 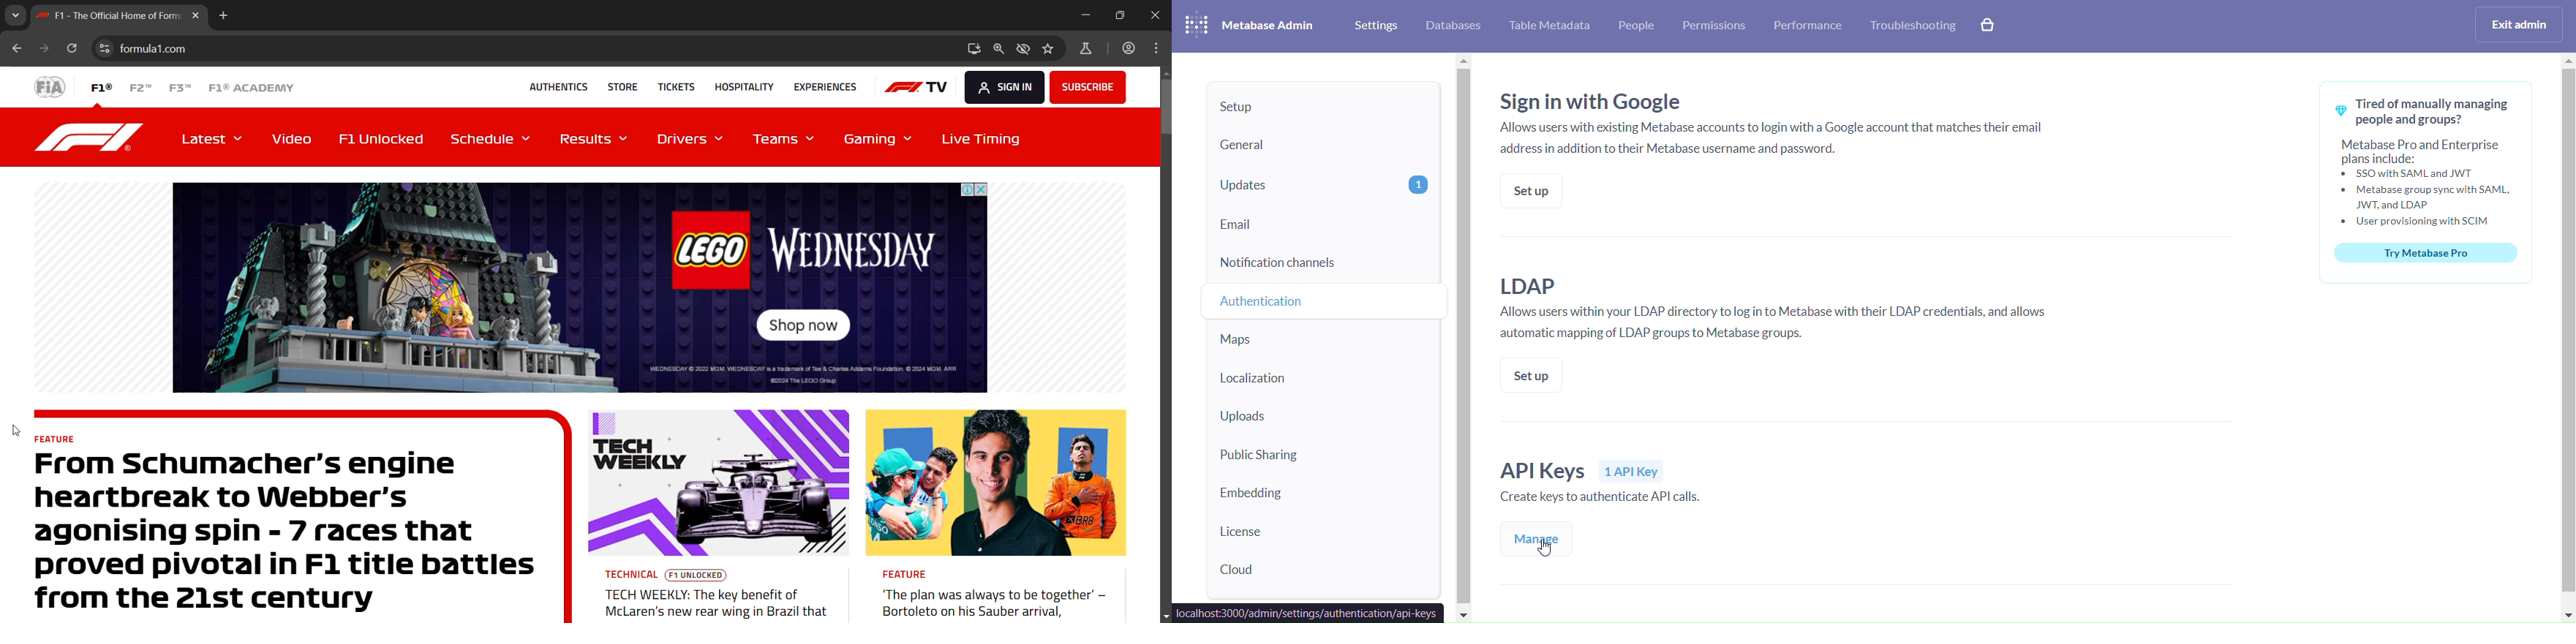 I want to click on performance, so click(x=1811, y=27).